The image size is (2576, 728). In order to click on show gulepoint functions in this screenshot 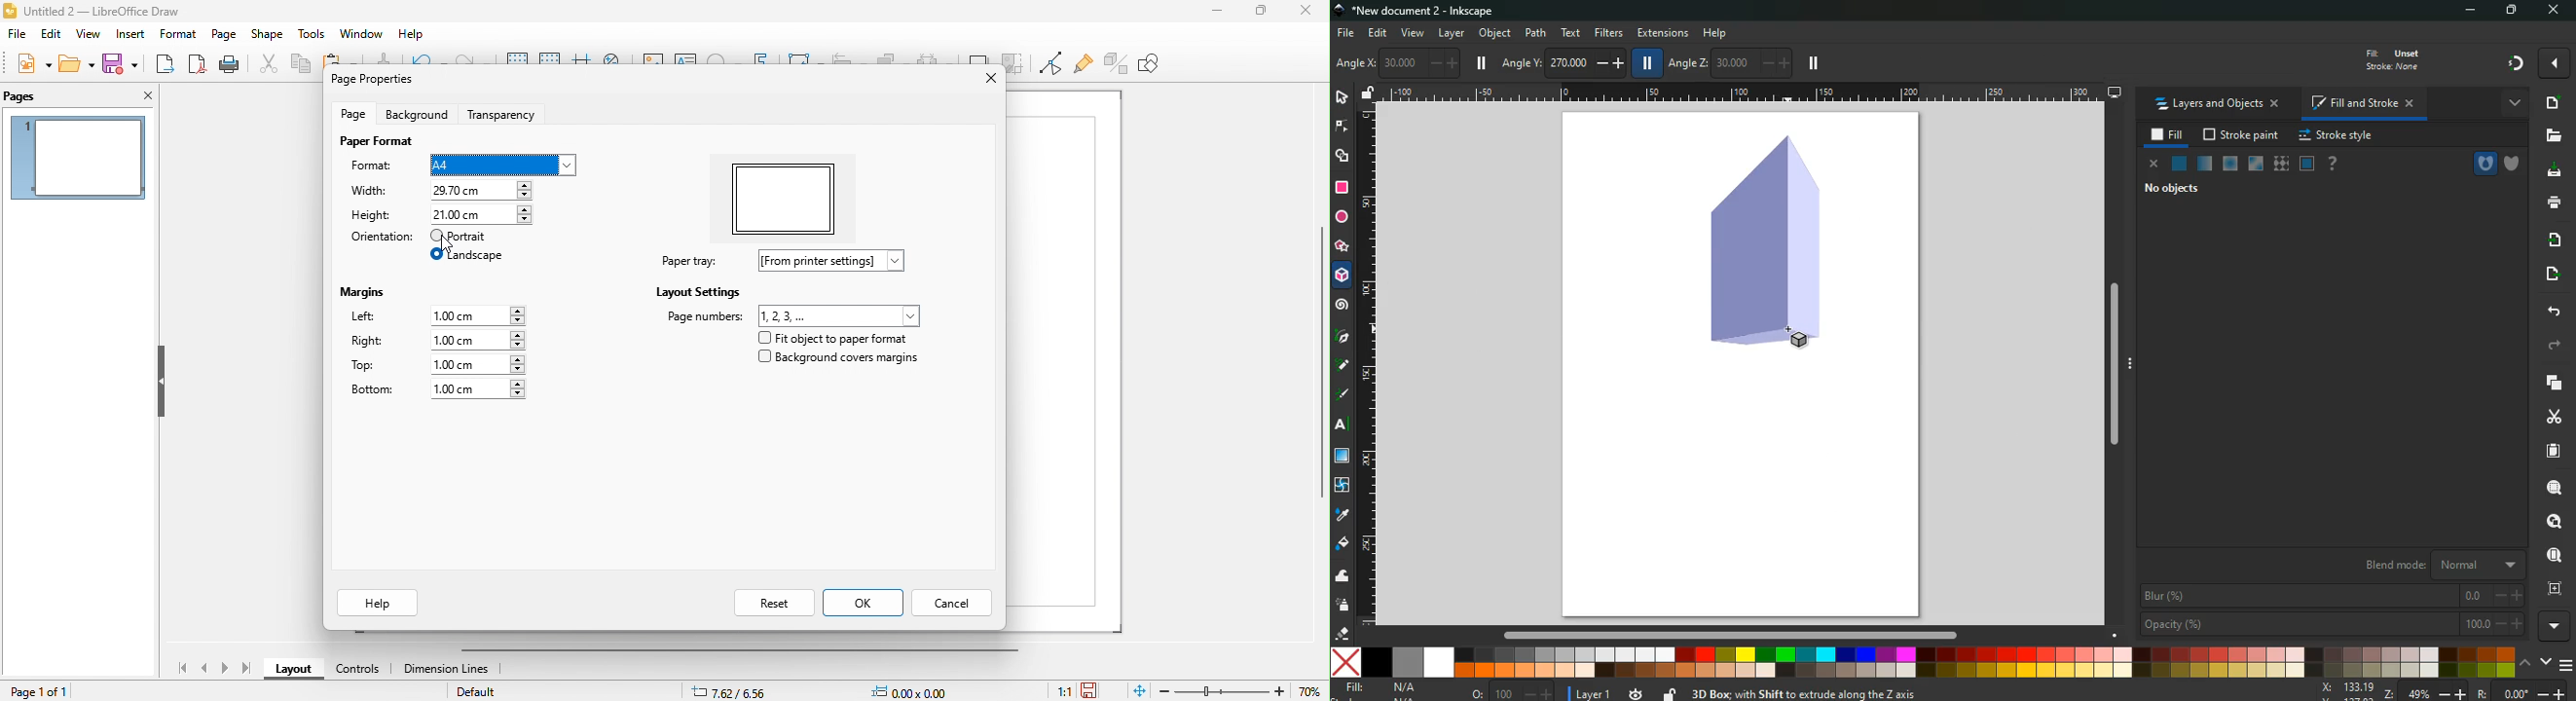, I will do `click(1083, 65)`.